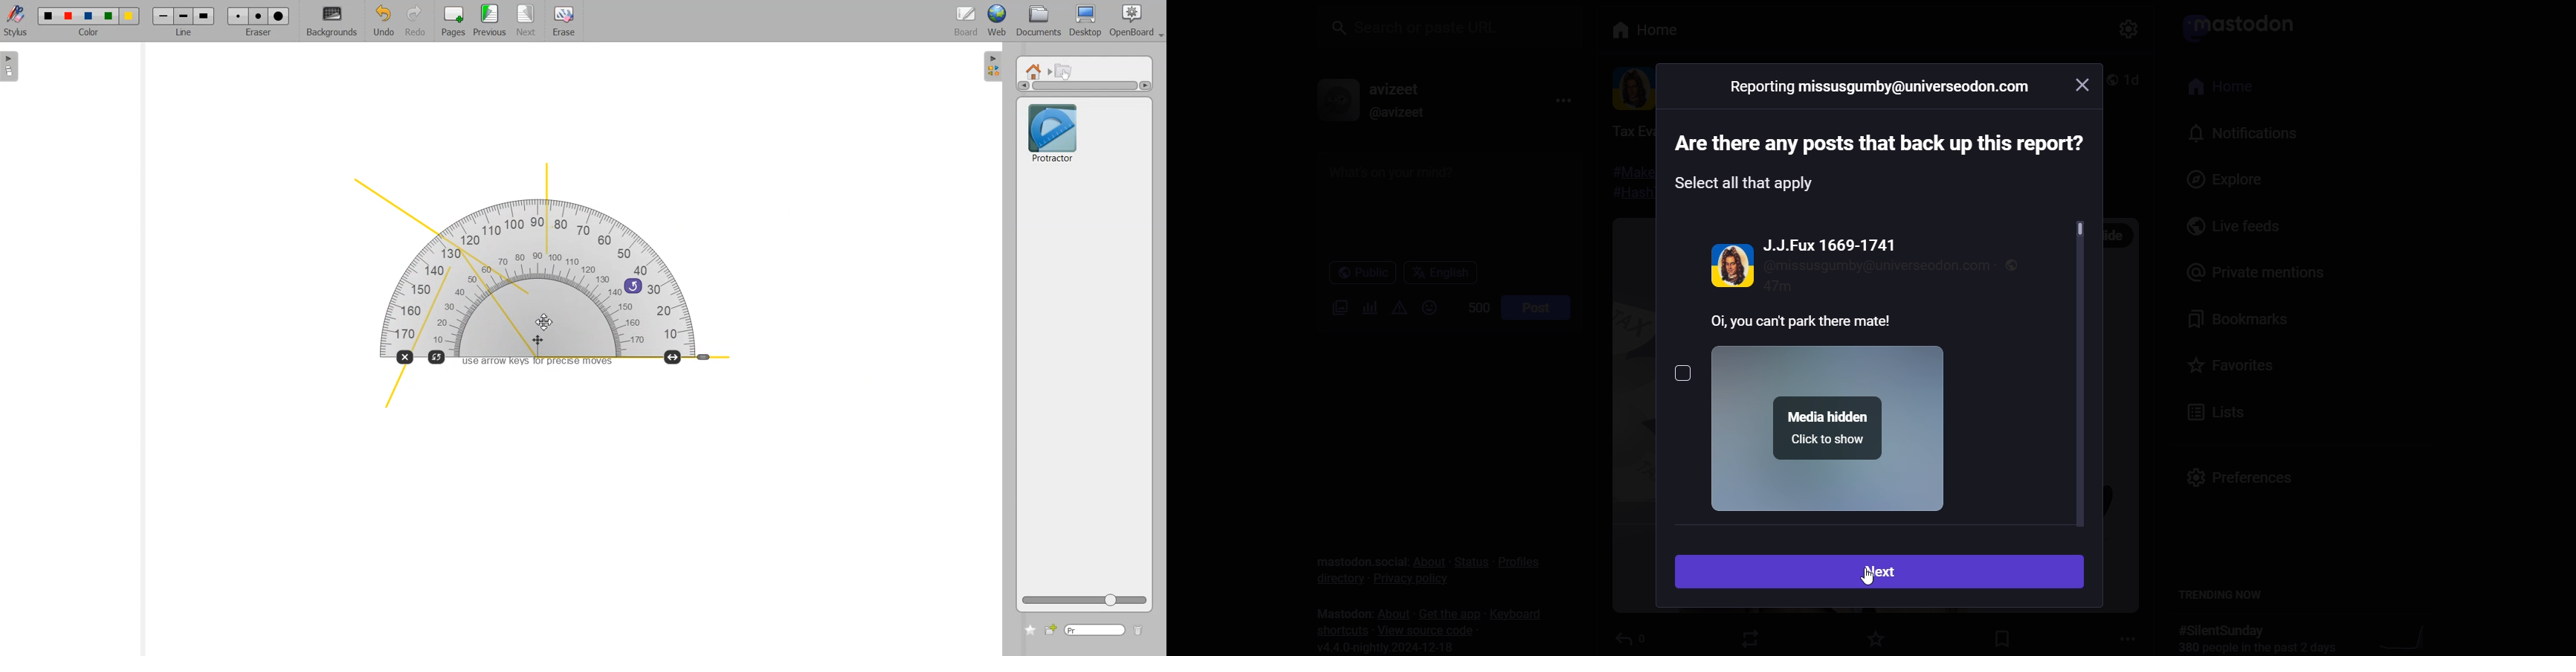 Image resolution: width=2576 pixels, height=672 pixels. Describe the element at coordinates (1881, 572) in the screenshot. I see `next` at that location.